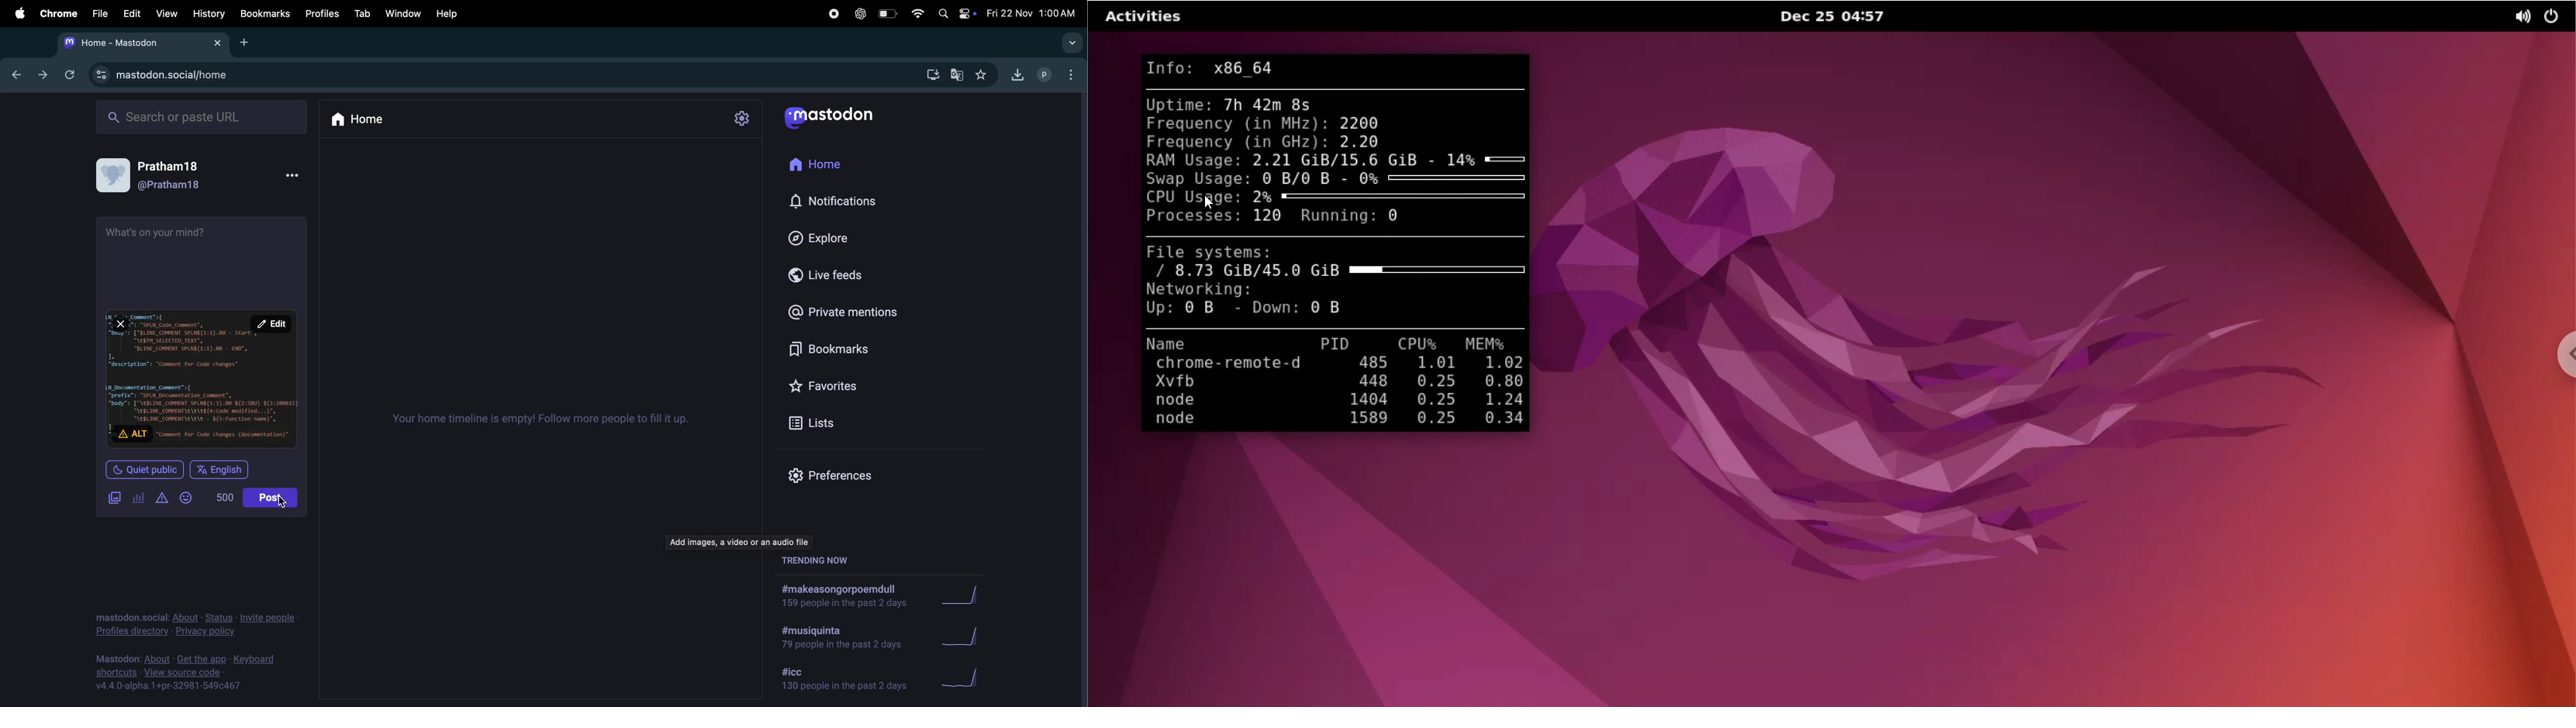  Describe the element at coordinates (243, 43) in the screenshot. I see `new tab` at that location.